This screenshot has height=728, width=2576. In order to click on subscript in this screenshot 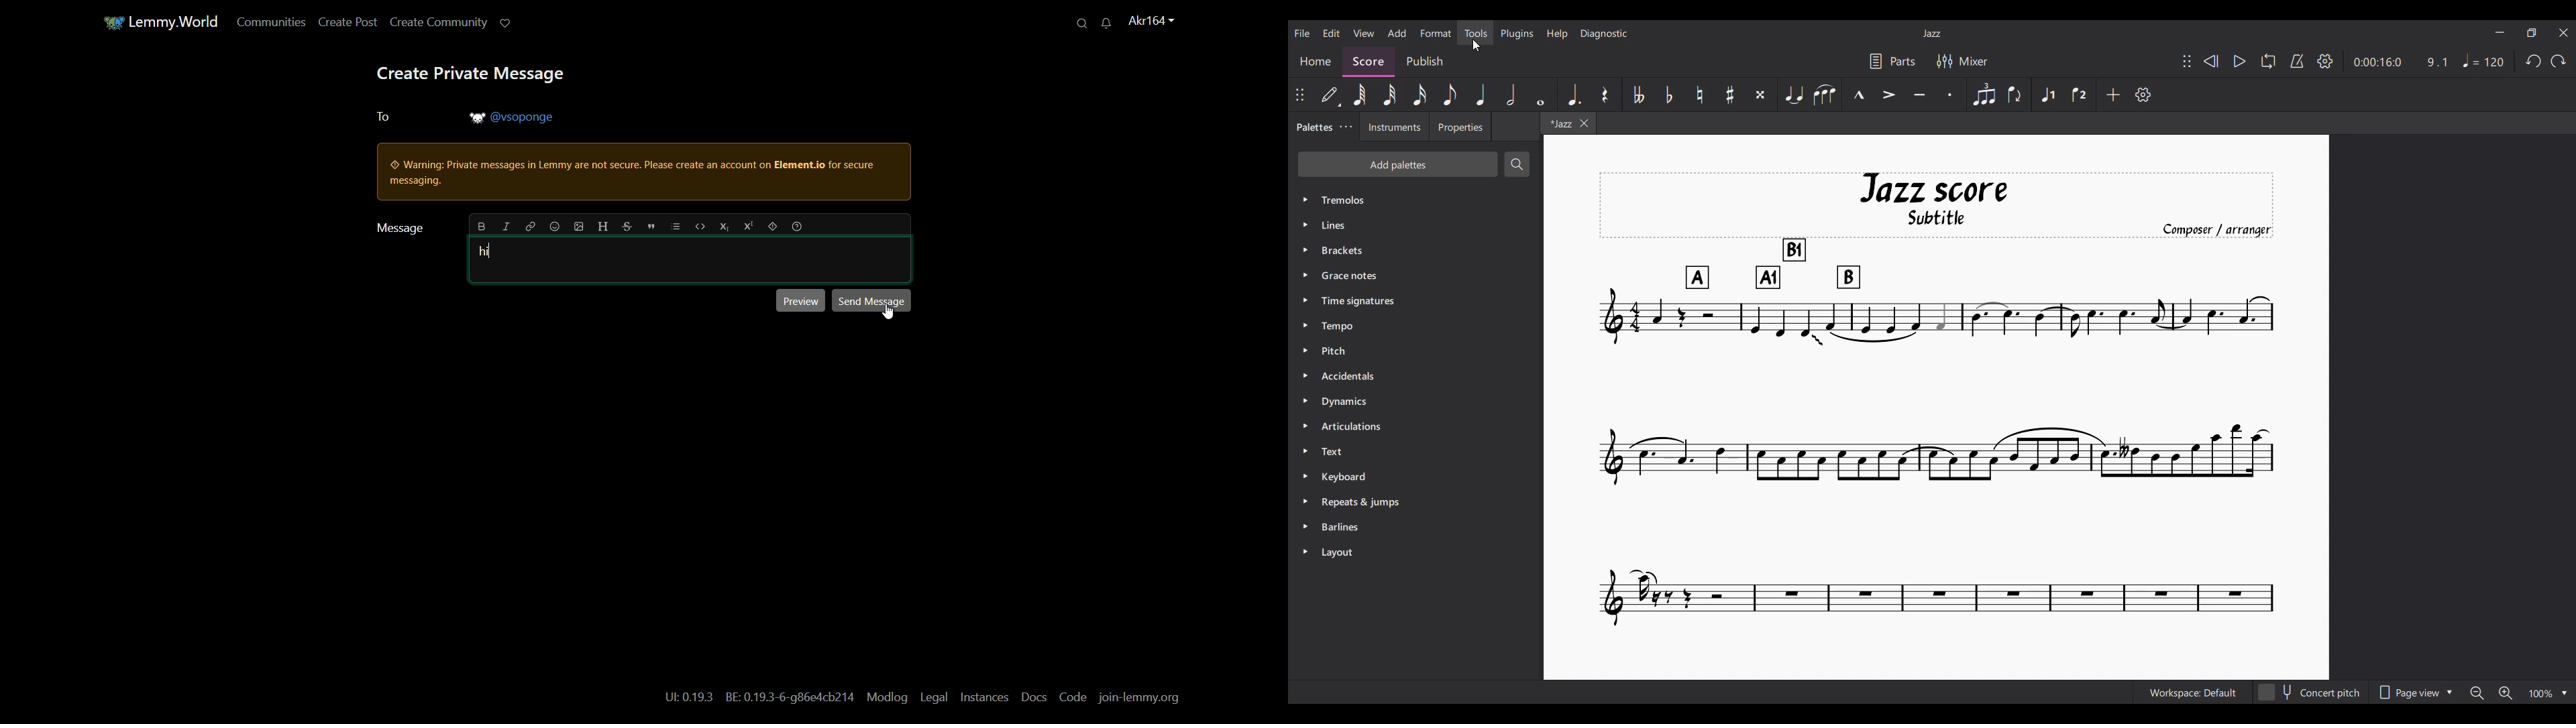, I will do `click(722, 225)`.